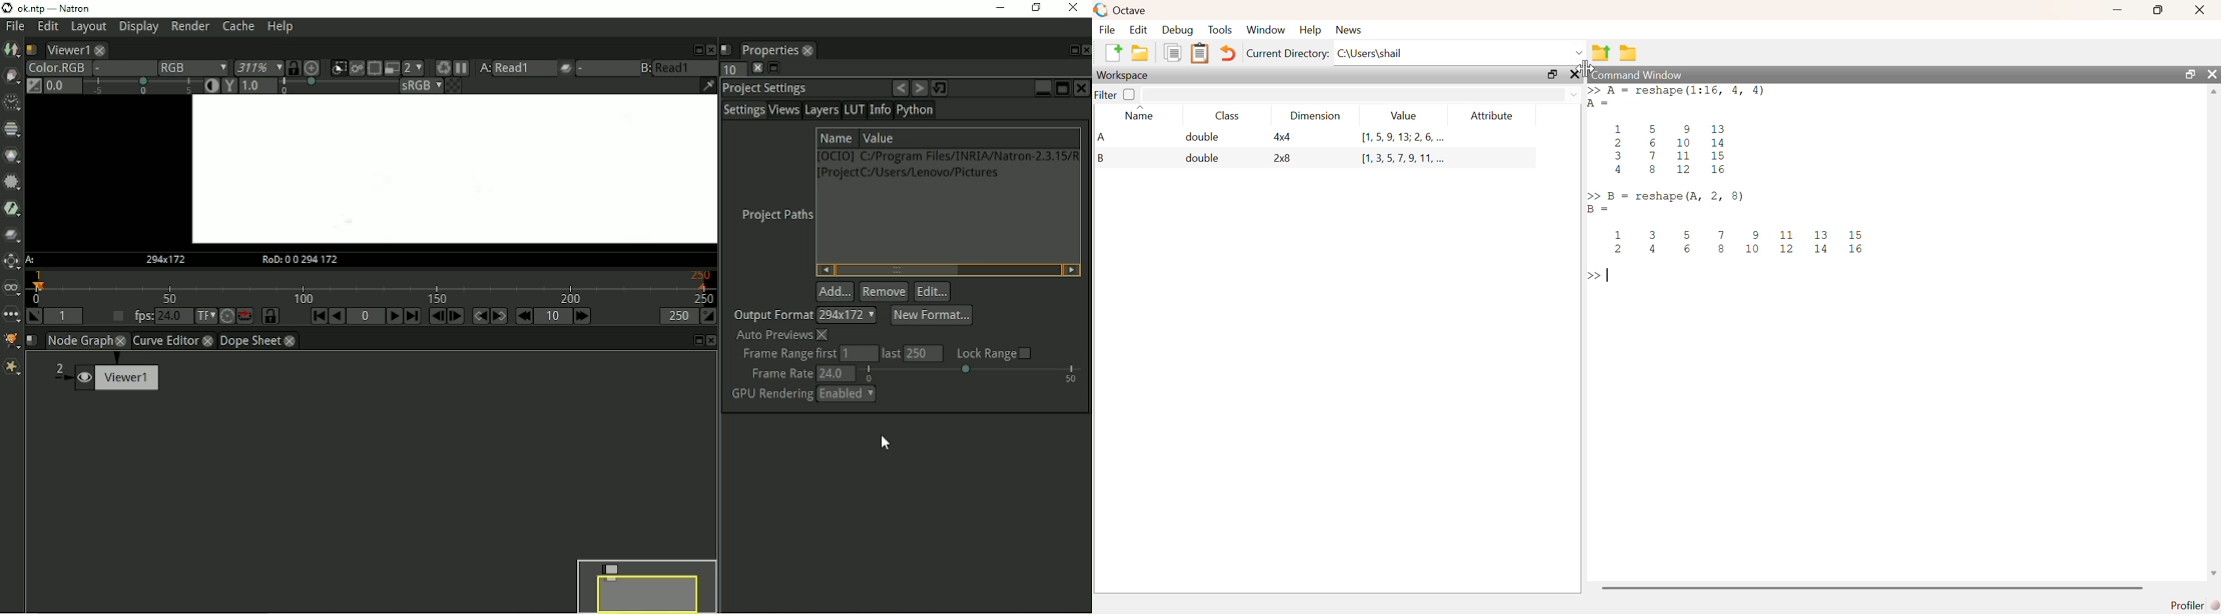 This screenshot has width=2240, height=616. I want to click on filter, so click(1105, 95).